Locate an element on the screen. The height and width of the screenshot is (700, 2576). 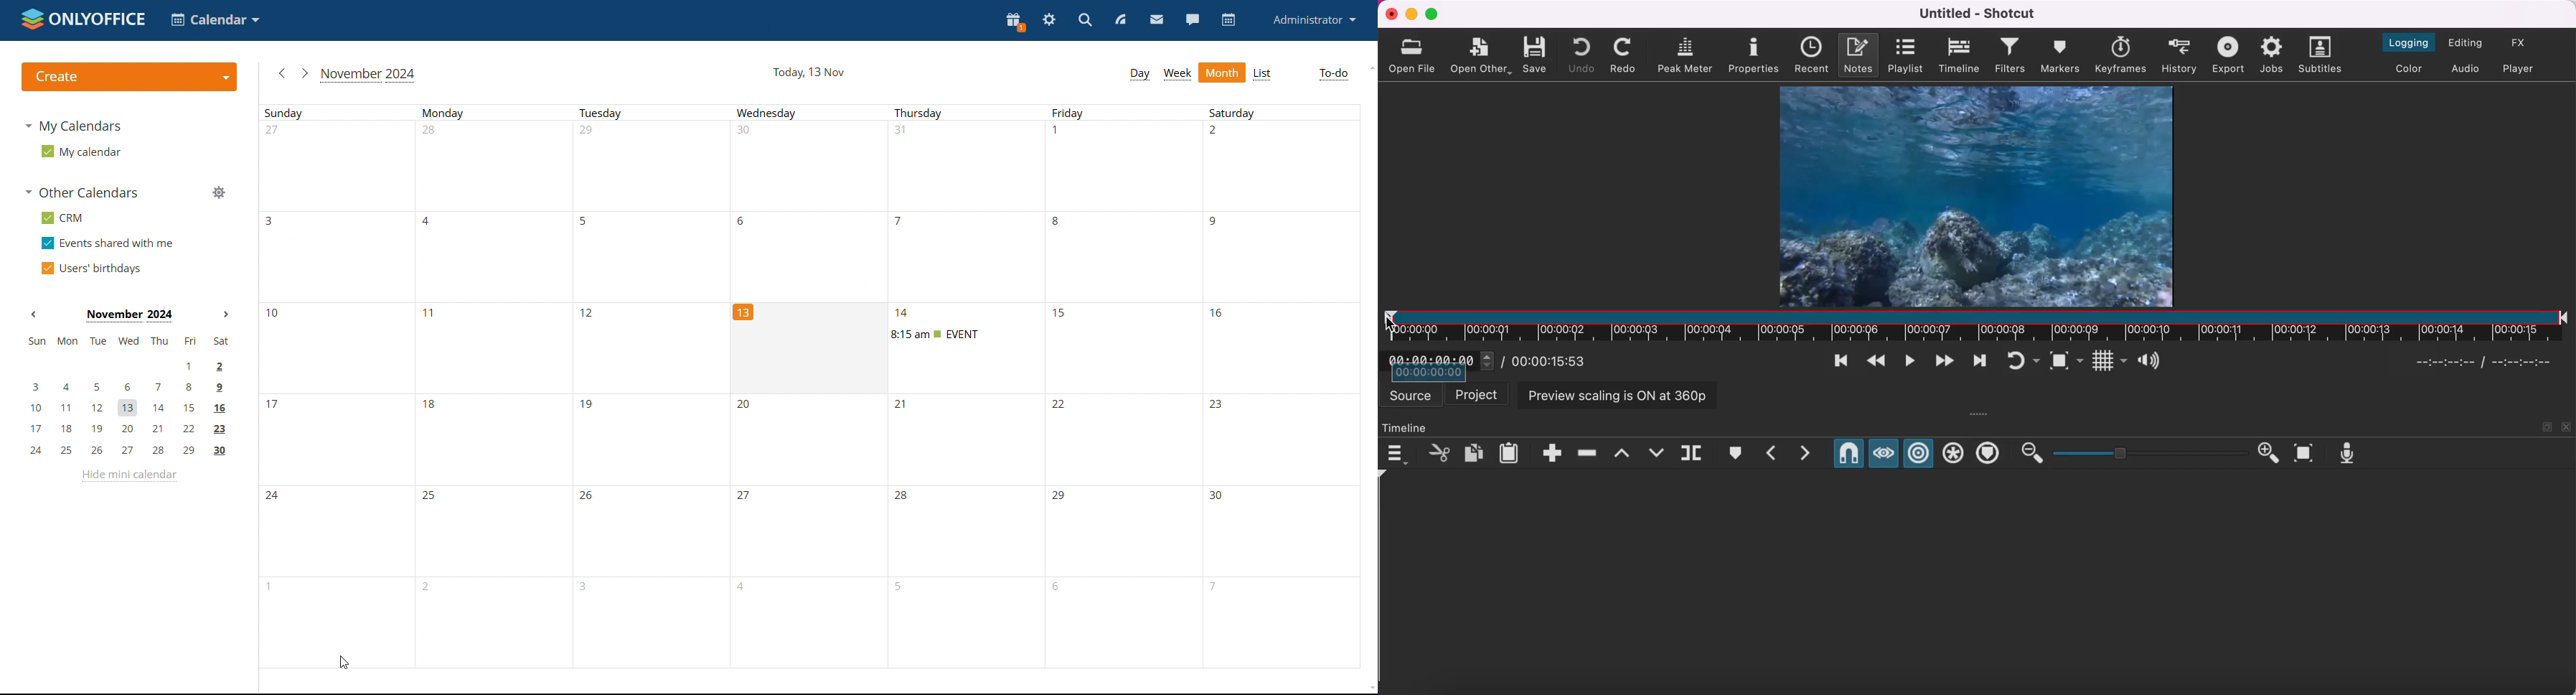
properties is located at coordinates (1755, 54).